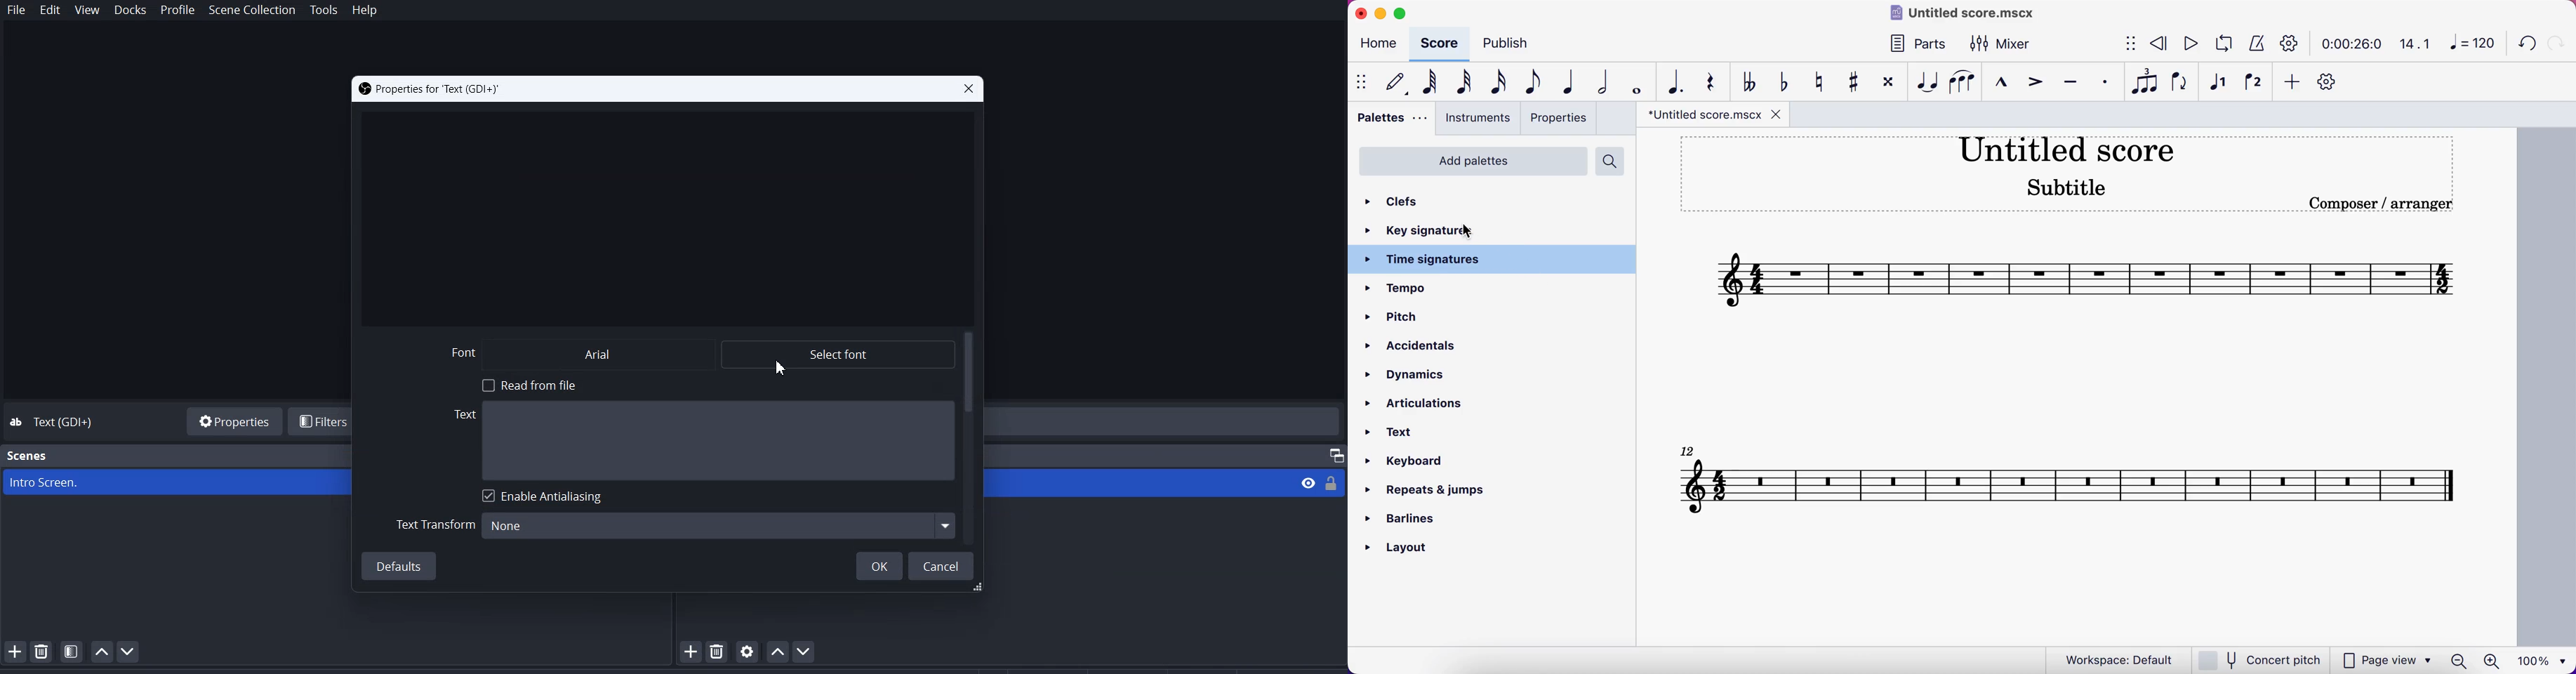 The width and height of the screenshot is (2576, 700). Describe the element at coordinates (943, 565) in the screenshot. I see `Cancel` at that location.